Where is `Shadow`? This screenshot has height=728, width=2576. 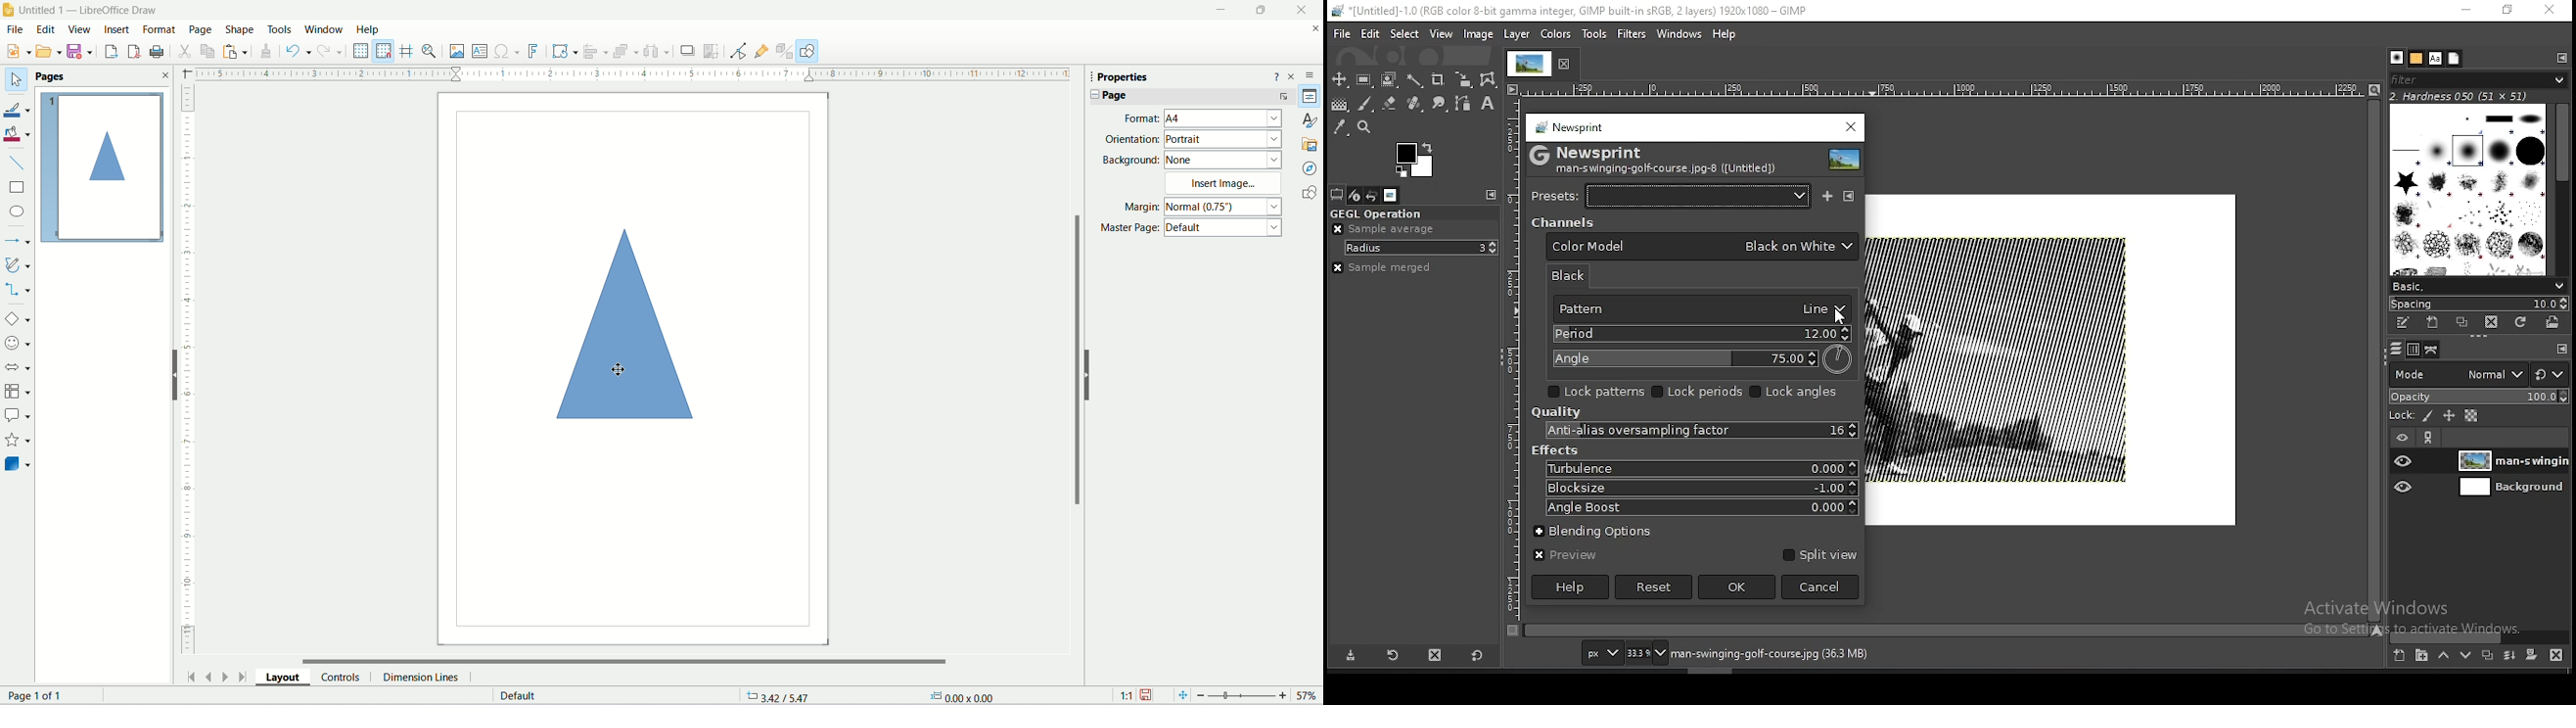
Shadow is located at coordinates (688, 52).